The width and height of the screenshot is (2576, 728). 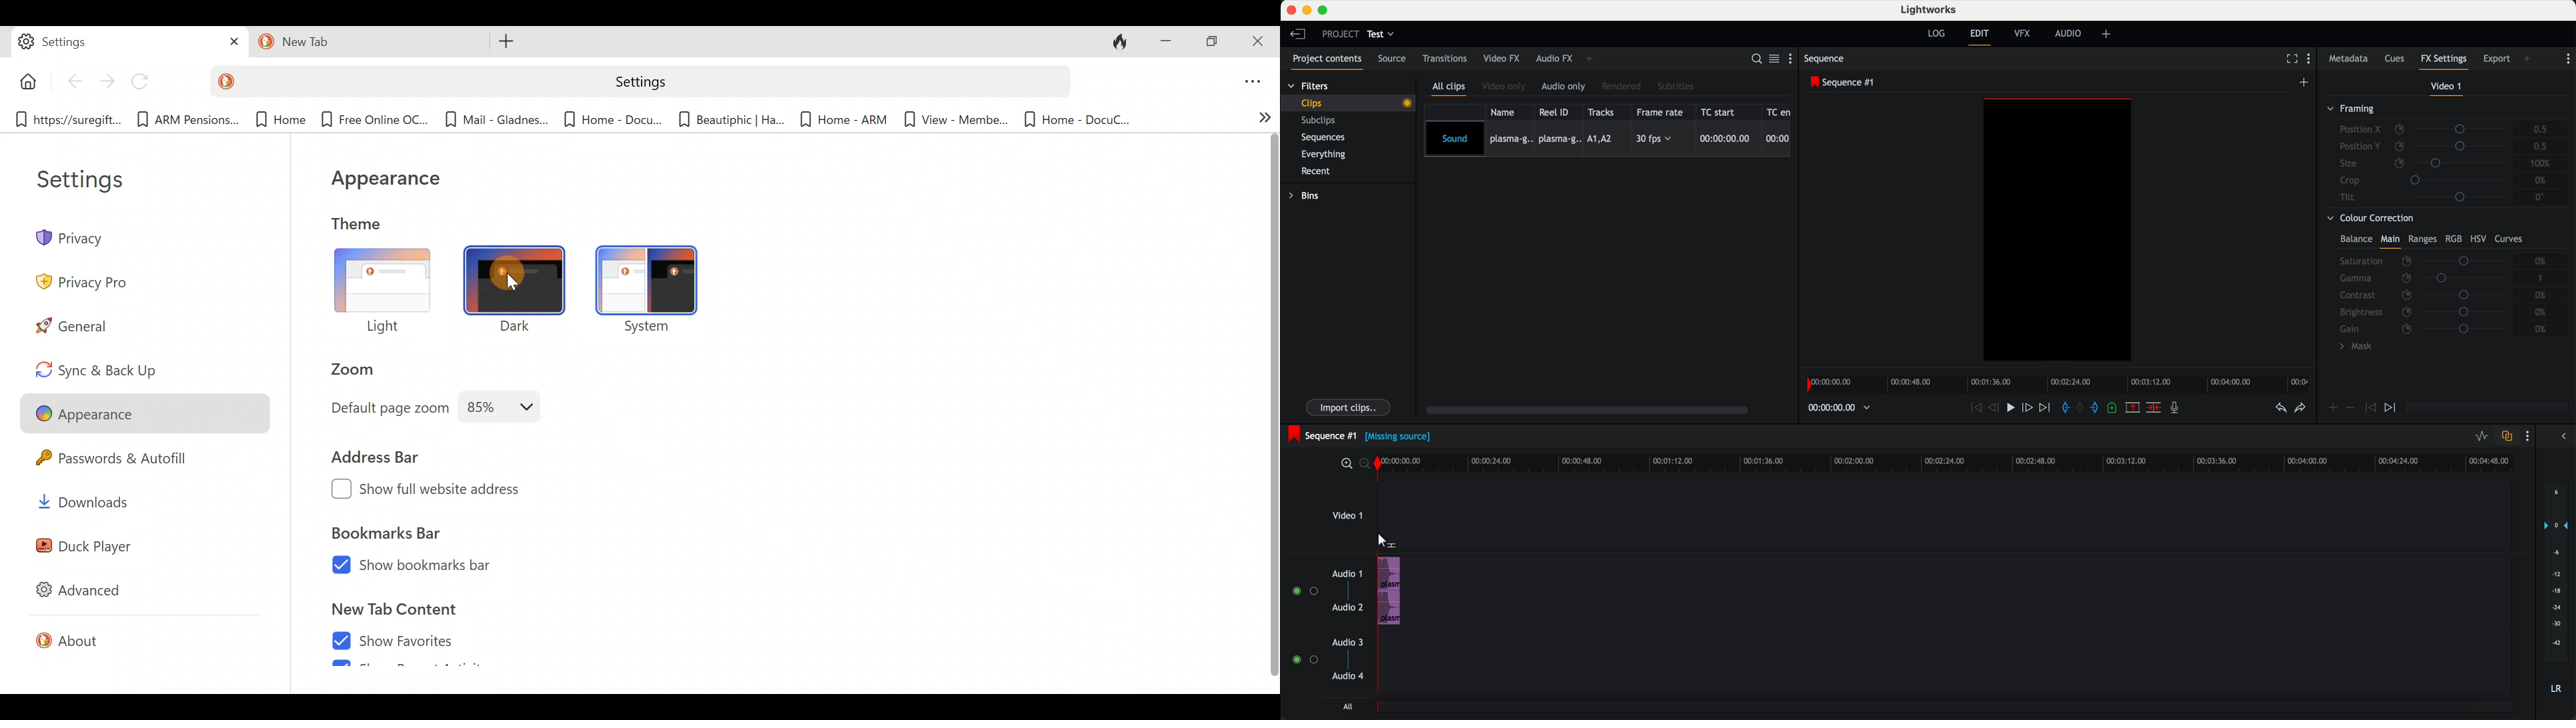 What do you see at coordinates (139, 411) in the screenshot?
I see `Appearance` at bounding box center [139, 411].